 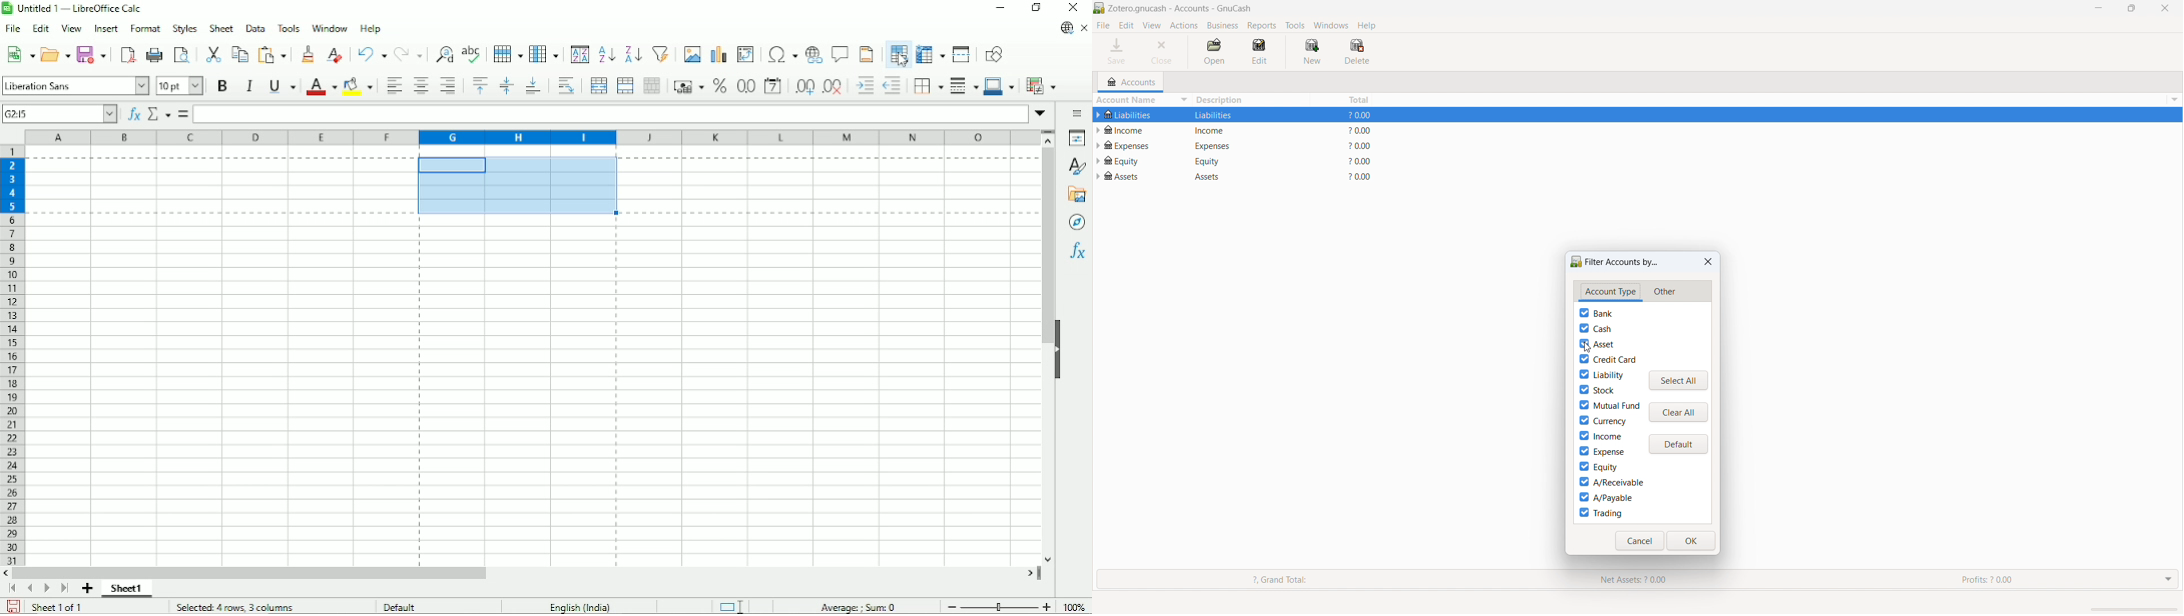 I want to click on Styles, so click(x=1076, y=167).